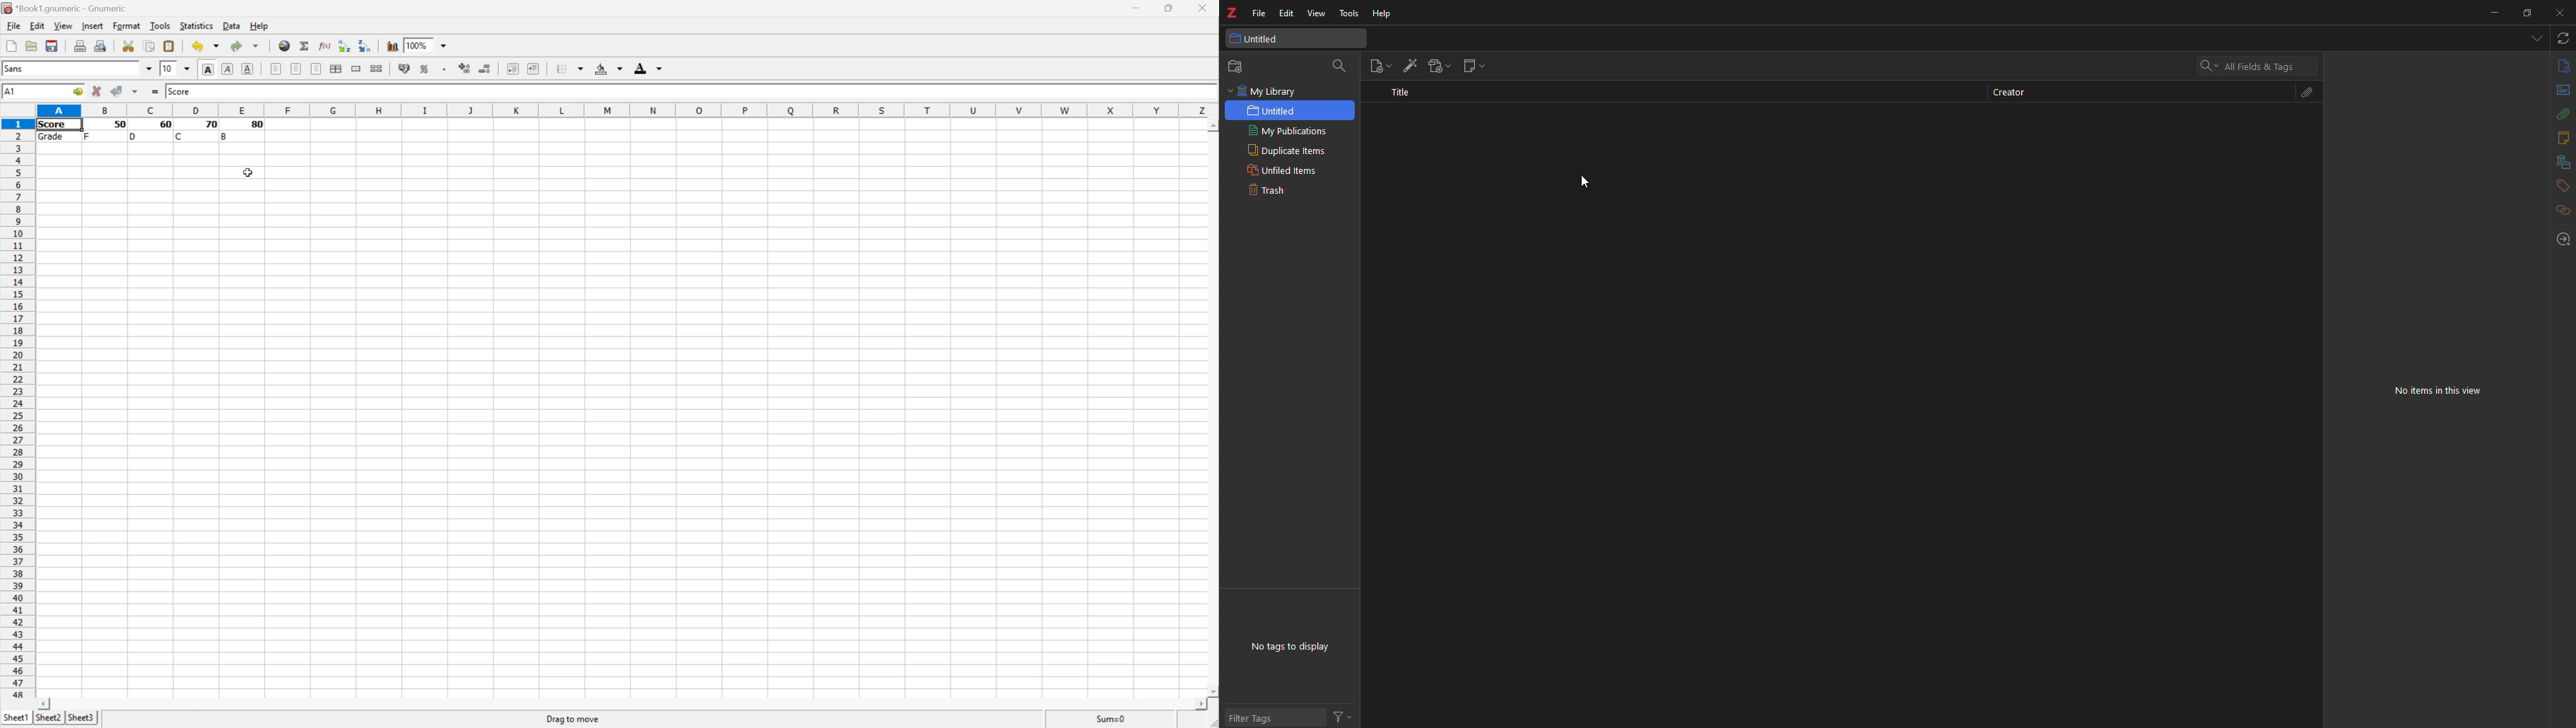  What do you see at coordinates (2529, 12) in the screenshot?
I see `maximize` at bounding box center [2529, 12].